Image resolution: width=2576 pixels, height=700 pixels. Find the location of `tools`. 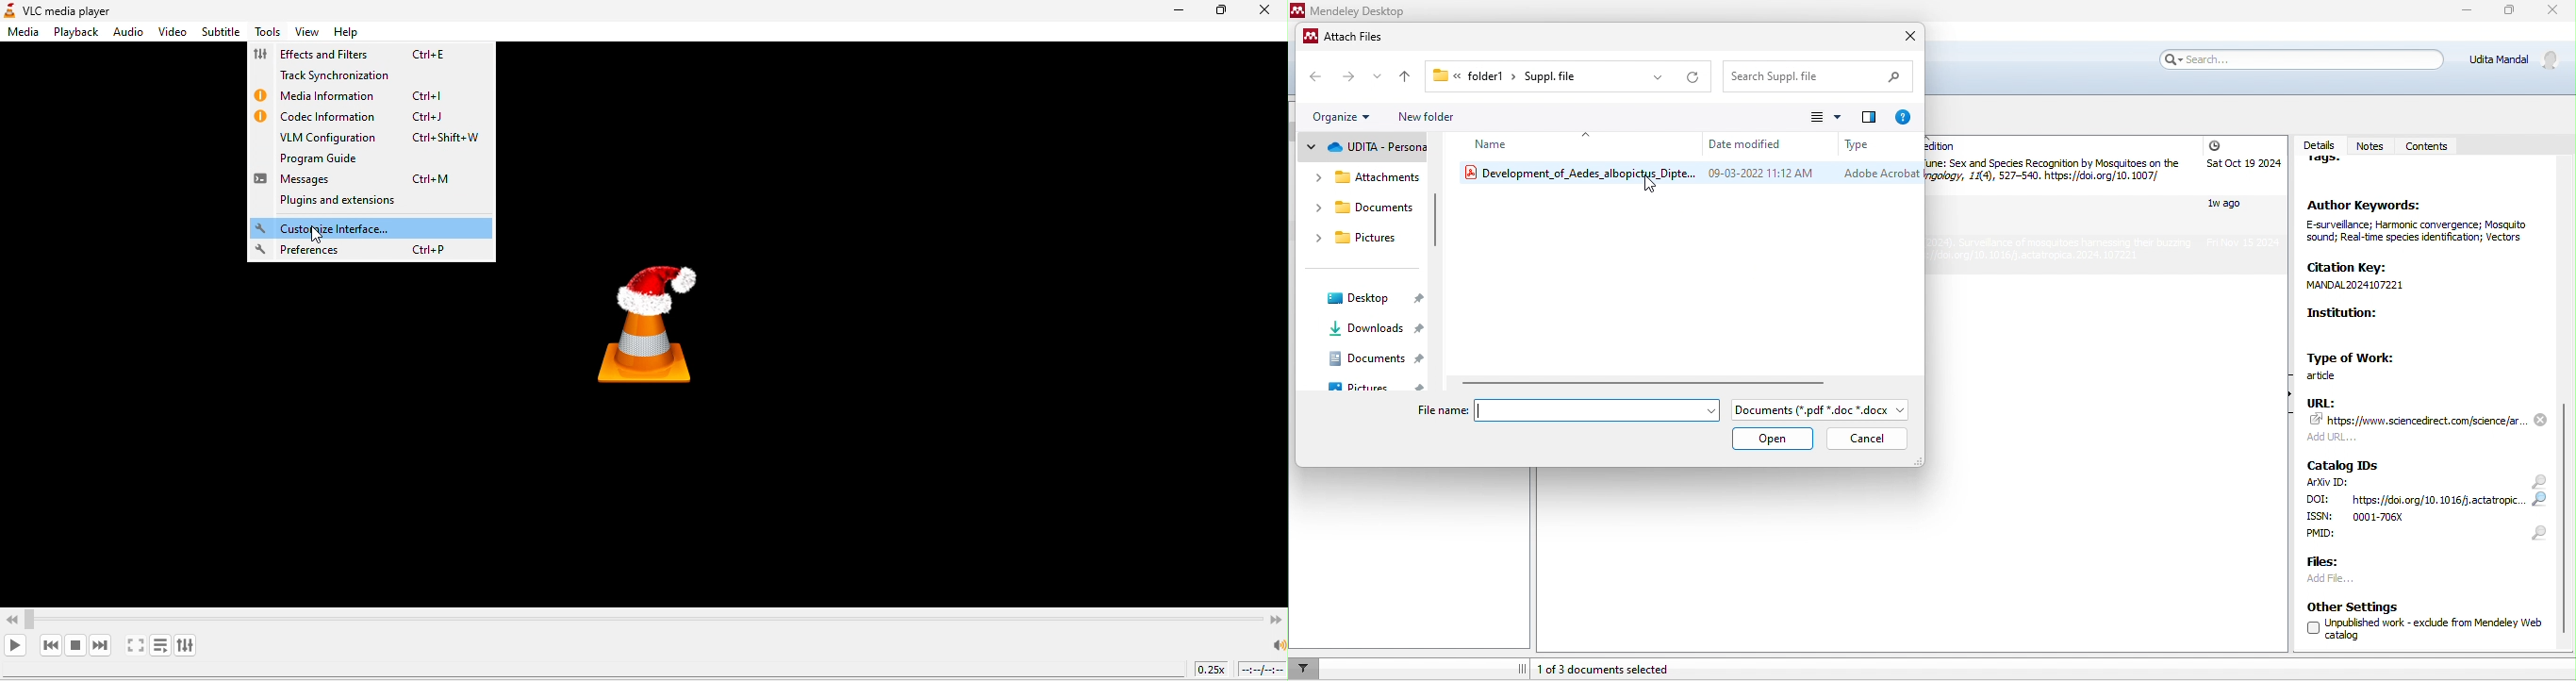

tools is located at coordinates (267, 34).